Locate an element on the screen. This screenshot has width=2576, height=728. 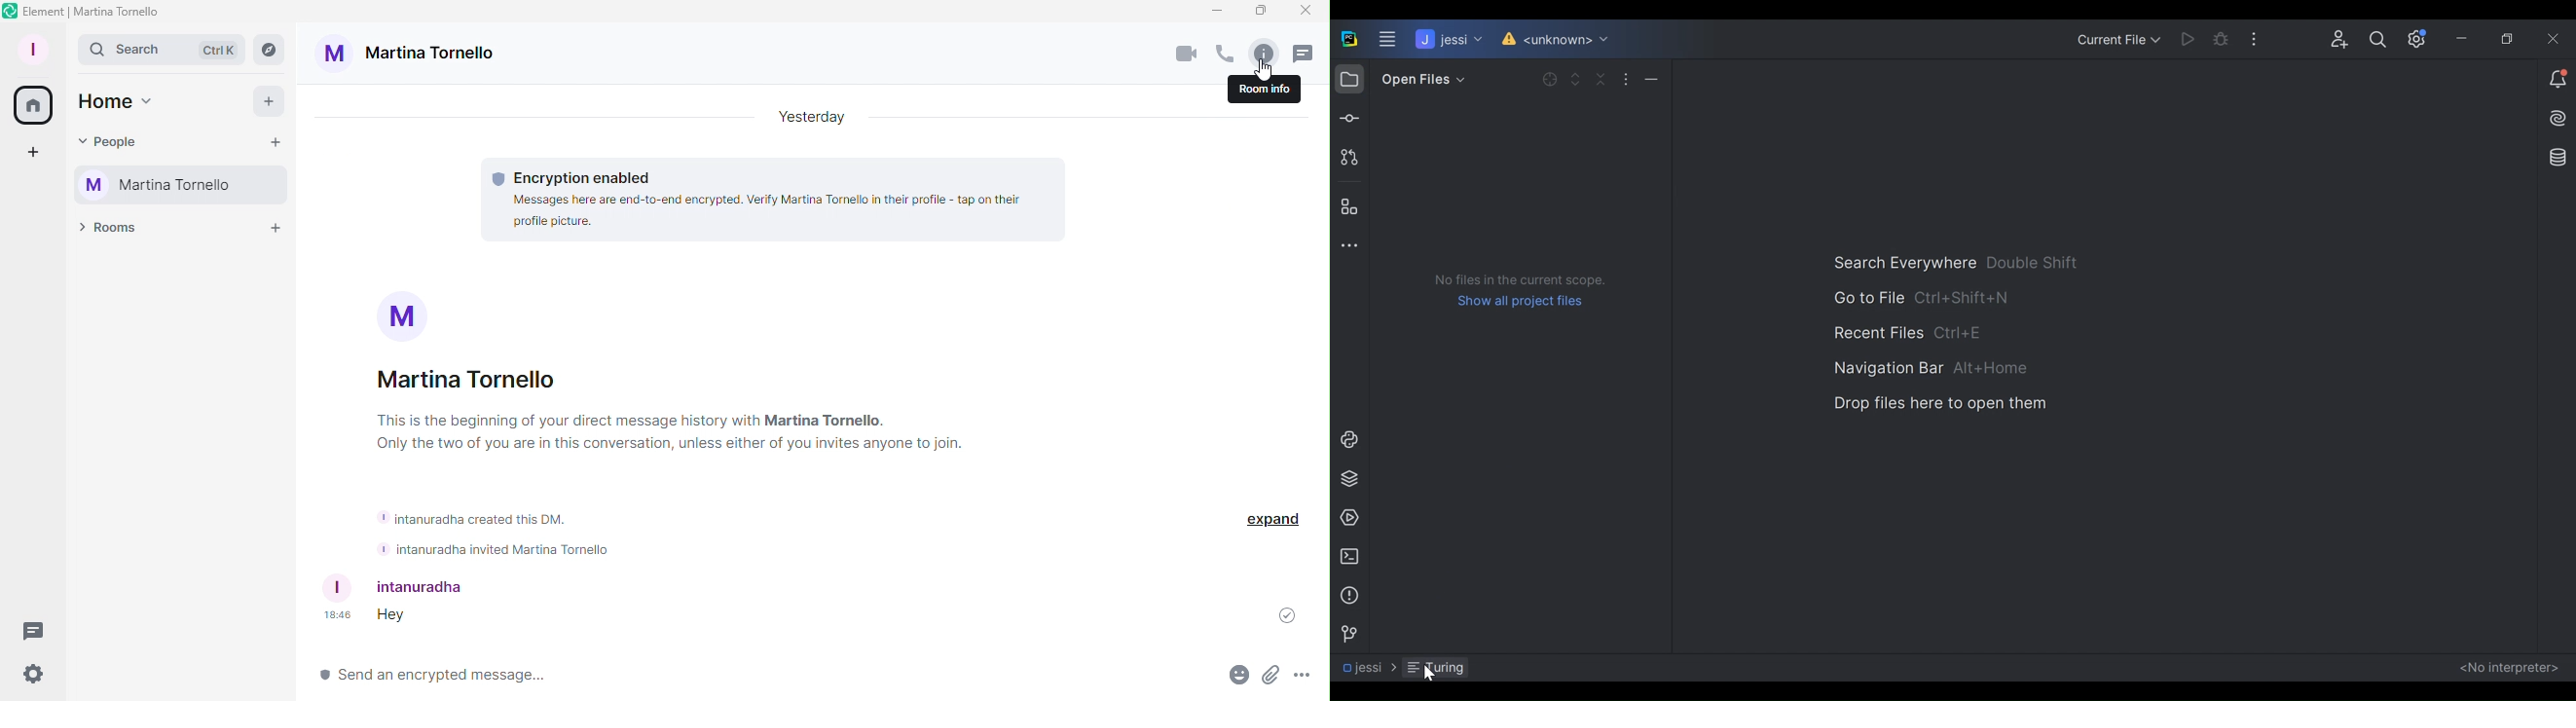
Minimize is located at coordinates (2466, 38).